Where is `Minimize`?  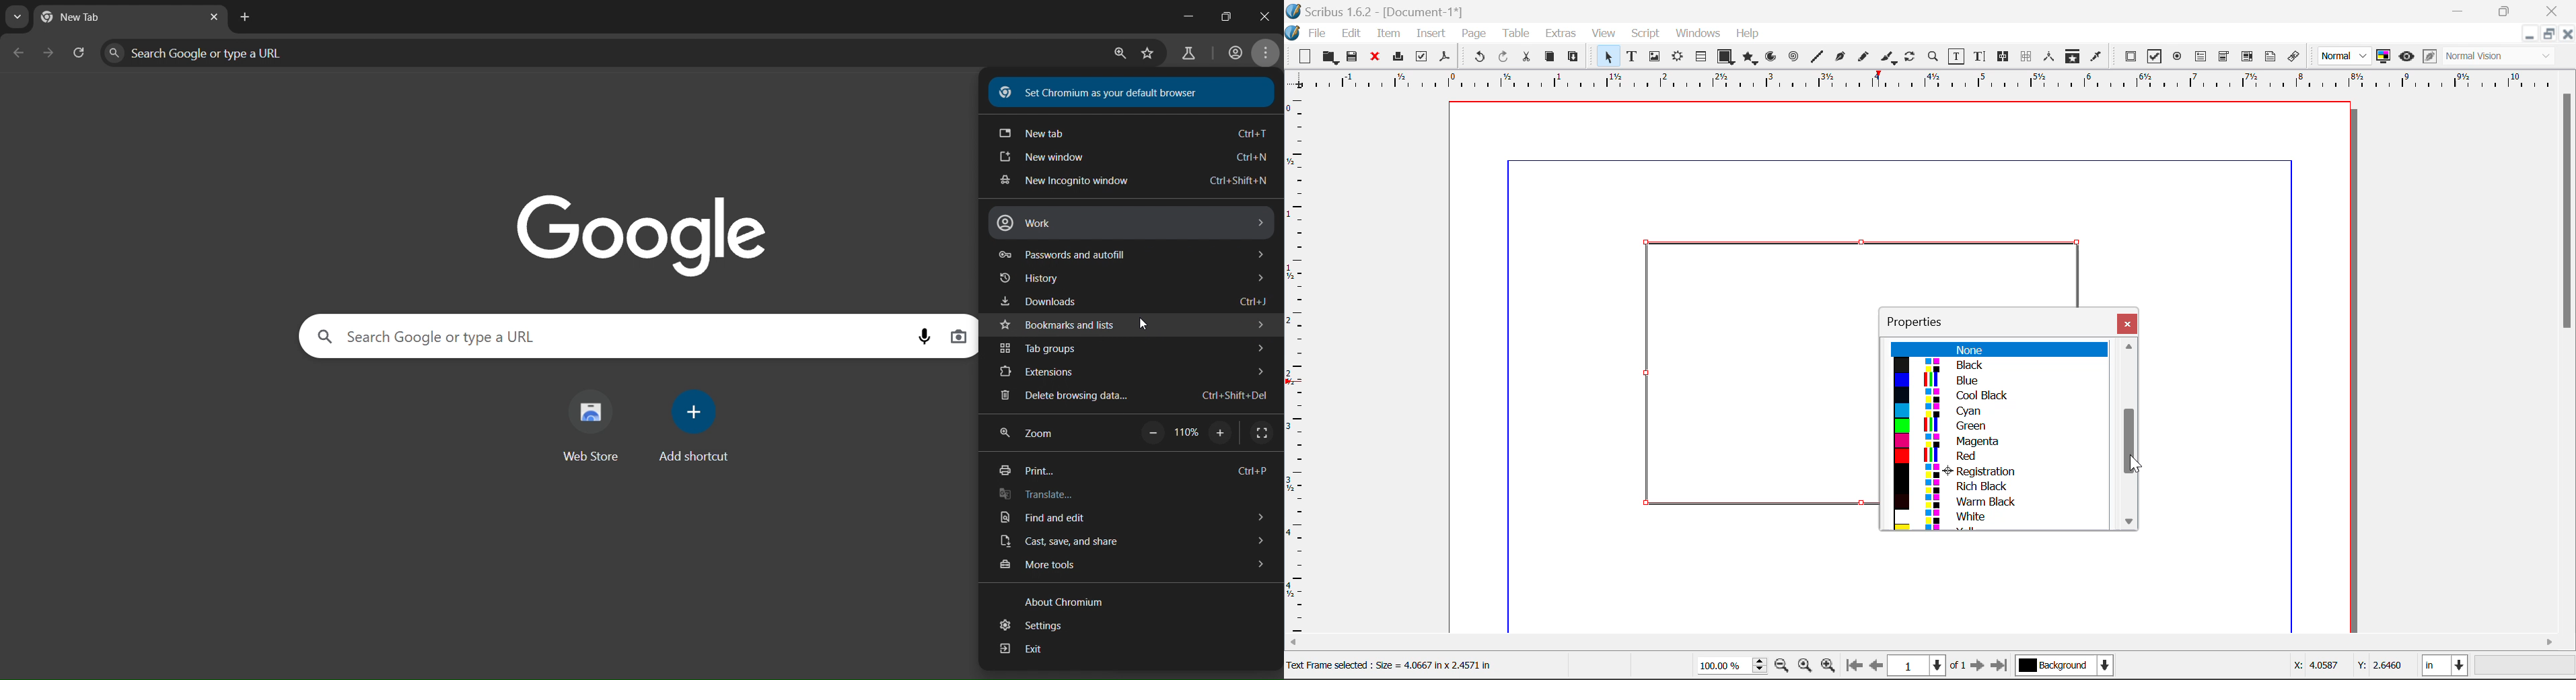 Minimize is located at coordinates (2548, 34).